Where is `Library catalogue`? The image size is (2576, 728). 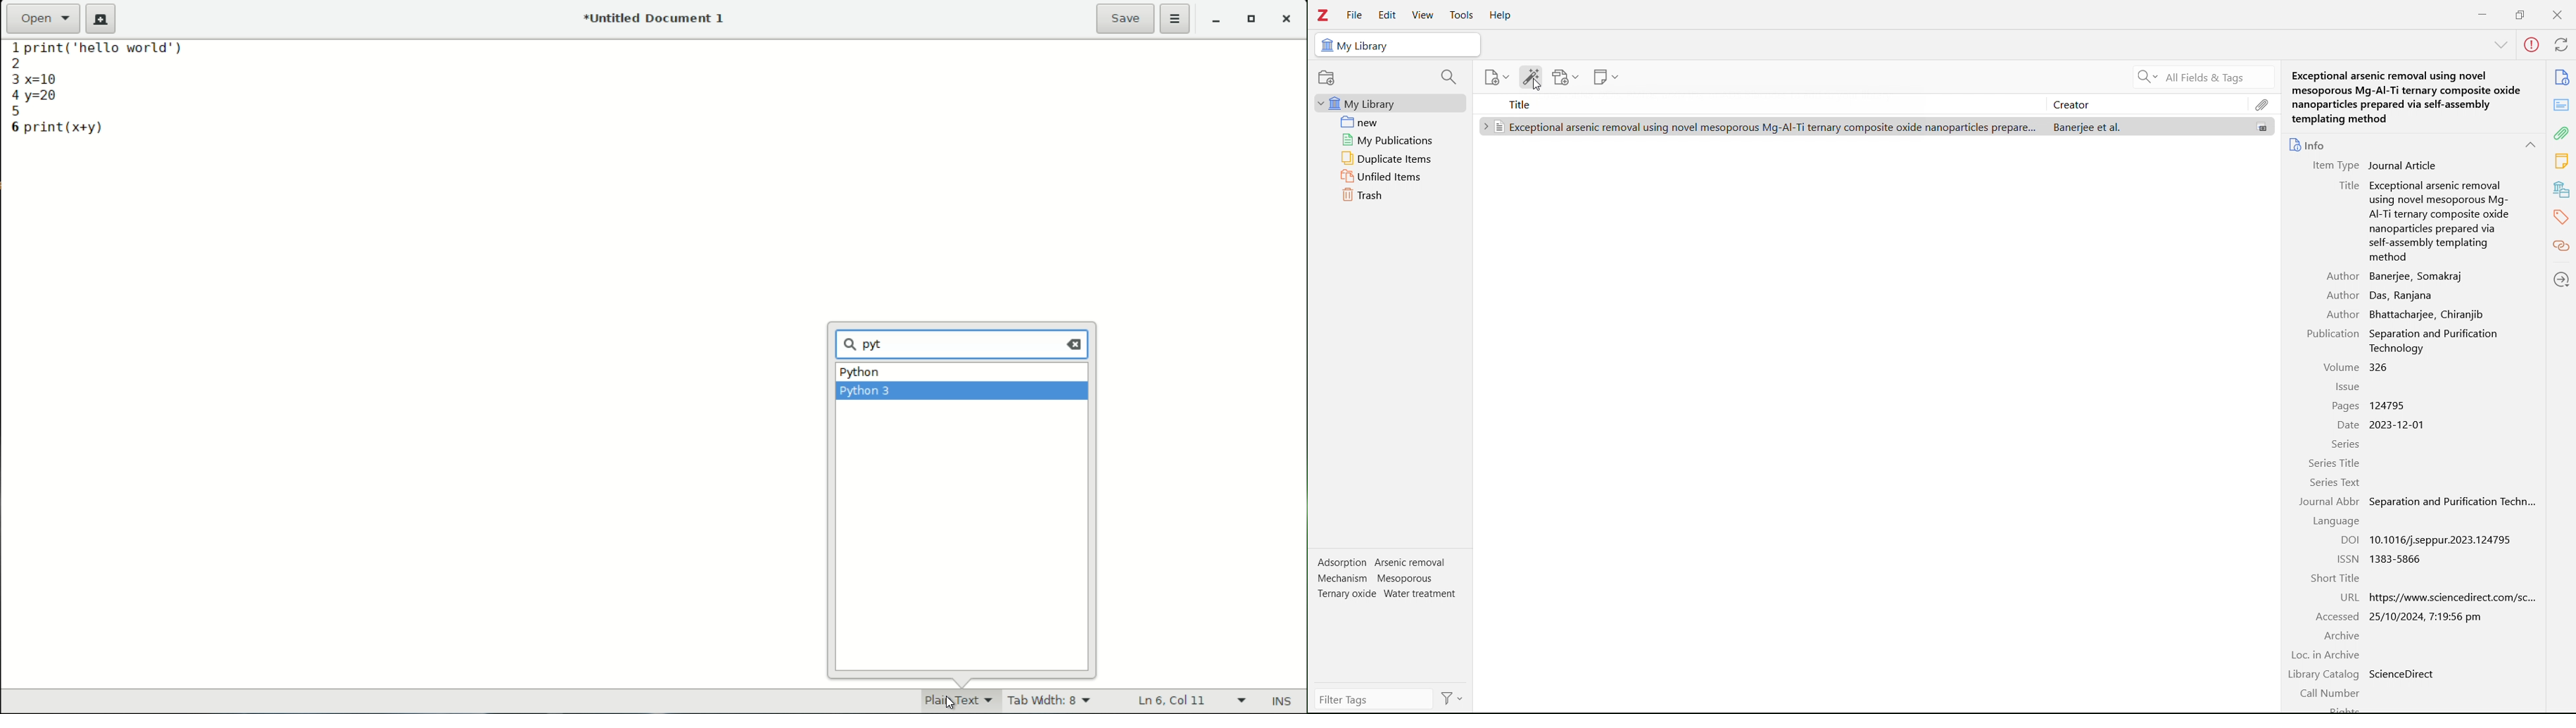
Library catalogue is located at coordinates (2325, 676).